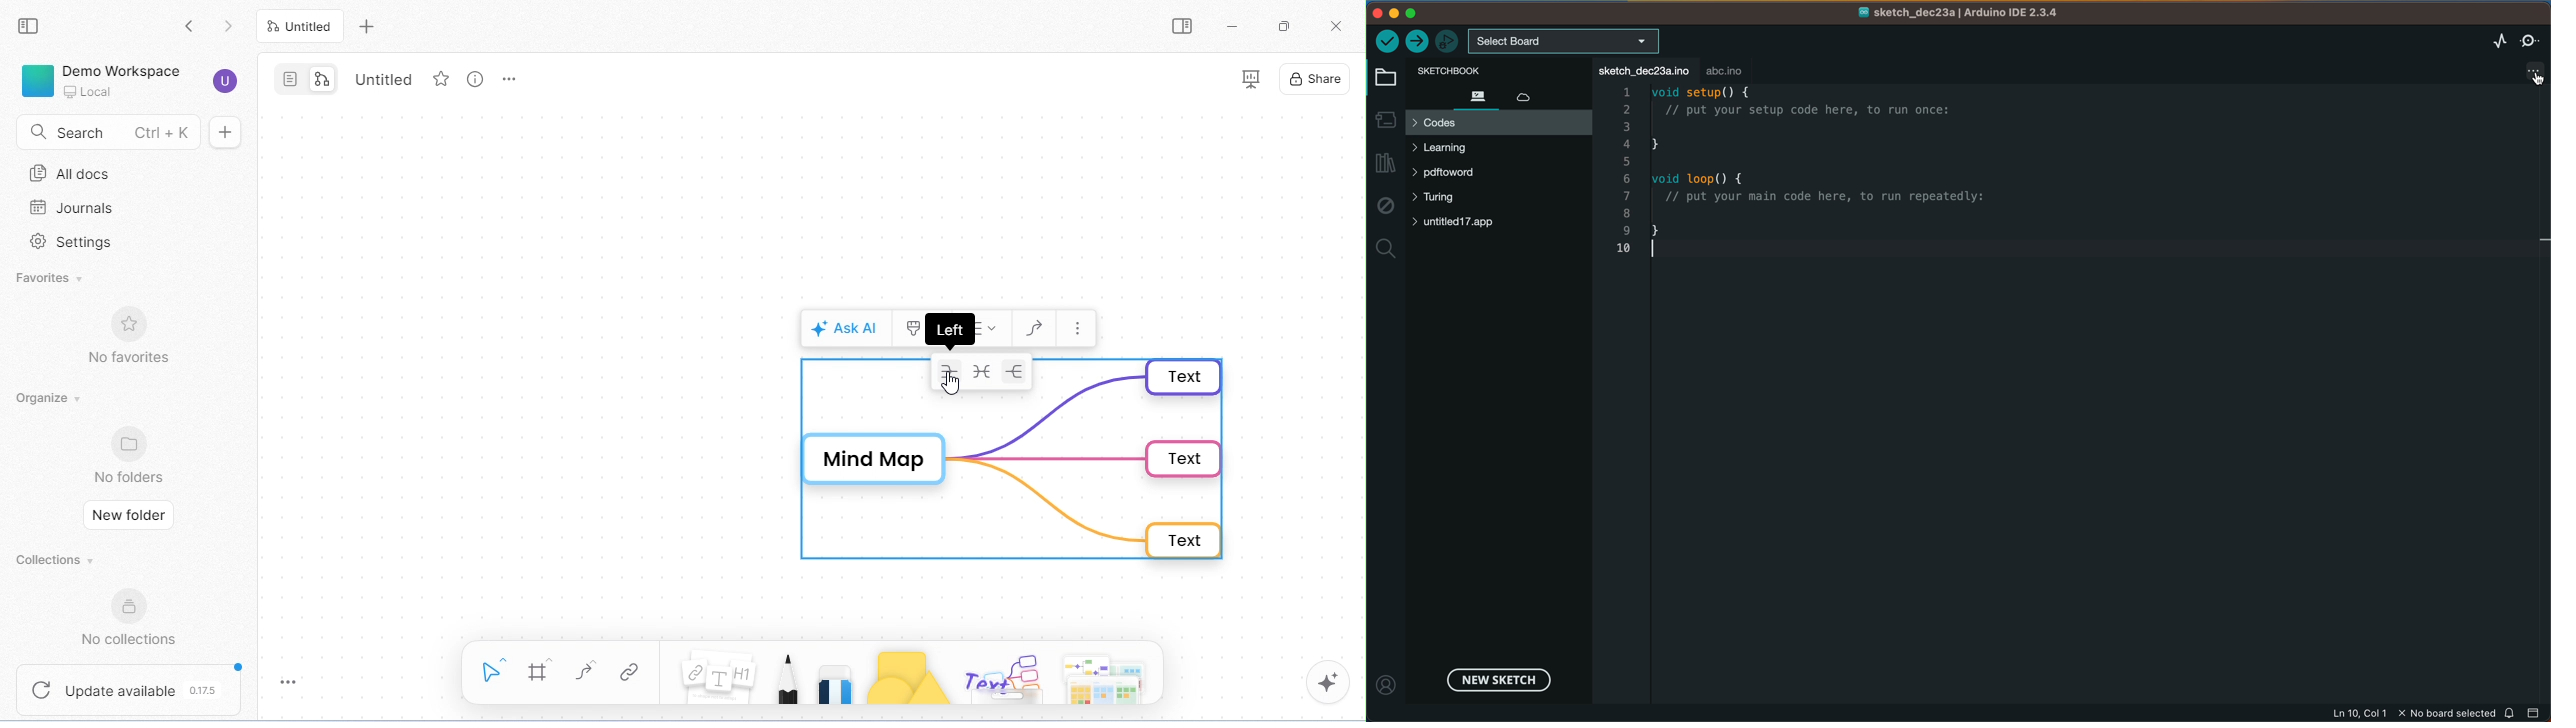 Image resolution: width=2576 pixels, height=728 pixels. What do you see at coordinates (1235, 26) in the screenshot?
I see `minimize` at bounding box center [1235, 26].